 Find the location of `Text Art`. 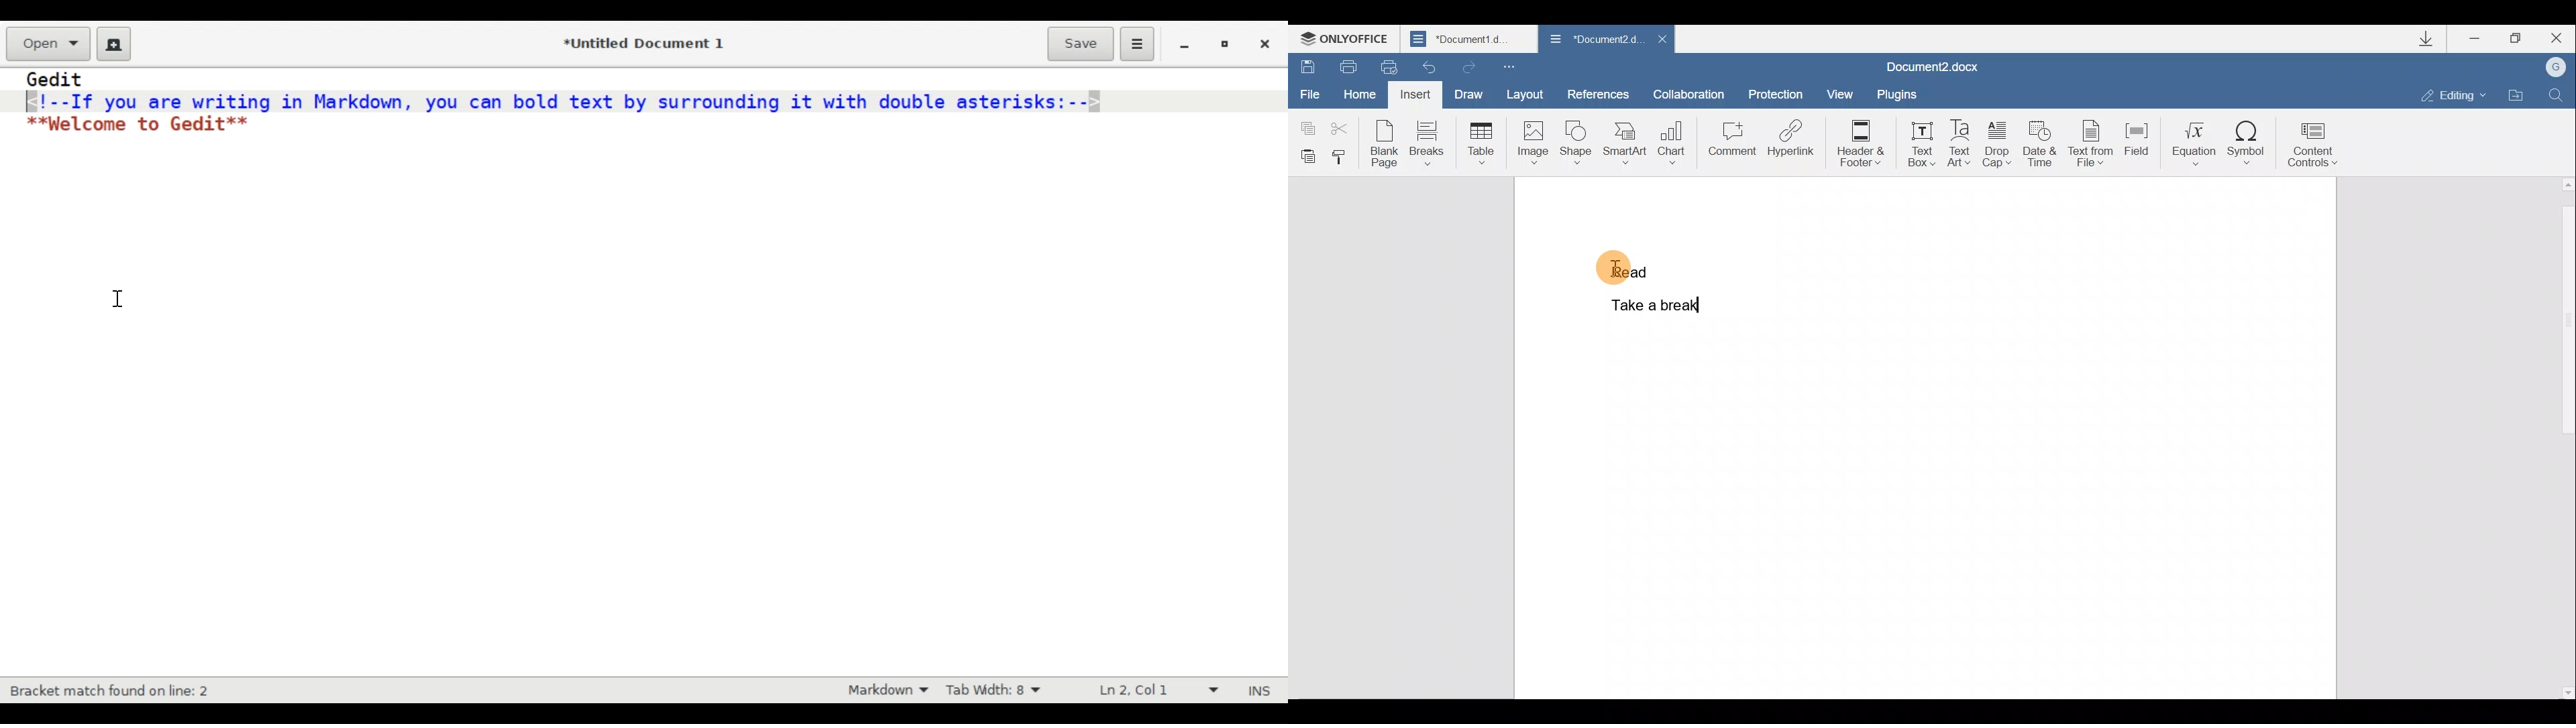

Text Art is located at coordinates (1960, 144).